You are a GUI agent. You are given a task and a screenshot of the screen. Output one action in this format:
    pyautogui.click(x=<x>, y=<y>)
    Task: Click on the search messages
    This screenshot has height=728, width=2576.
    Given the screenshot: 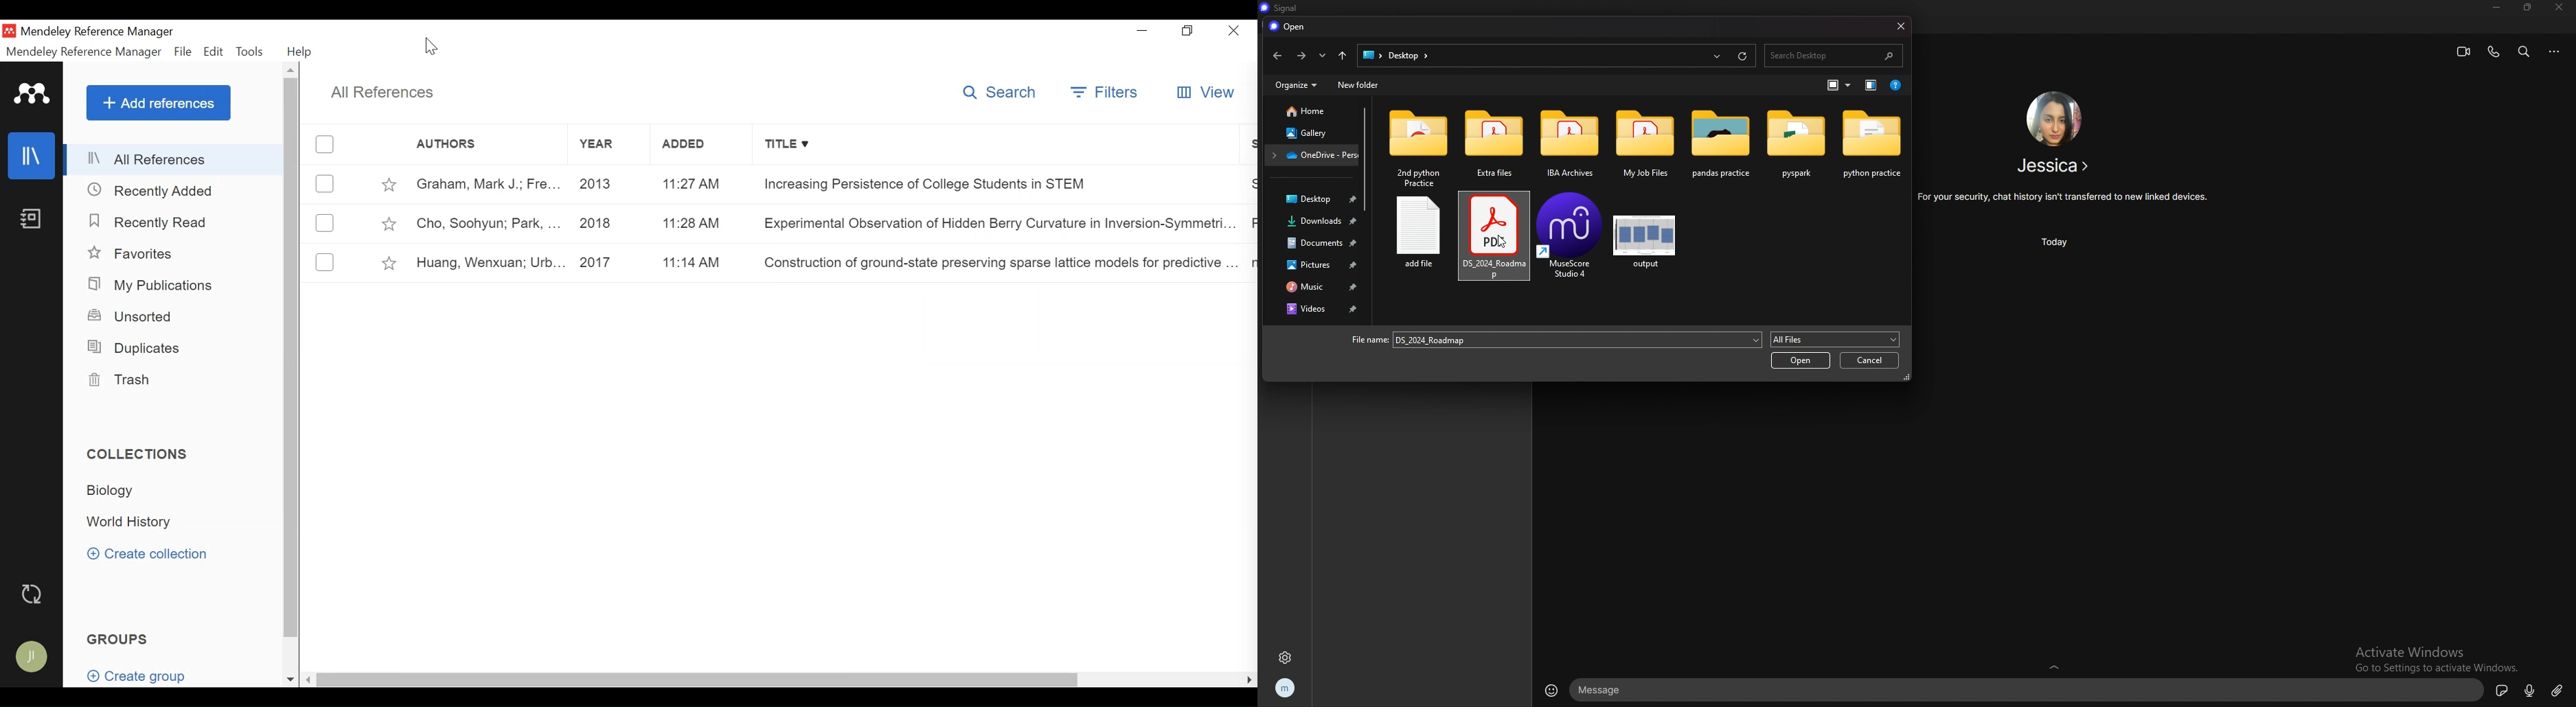 What is the action you would take?
    pyautogui.click(x=2524, y=51)
    